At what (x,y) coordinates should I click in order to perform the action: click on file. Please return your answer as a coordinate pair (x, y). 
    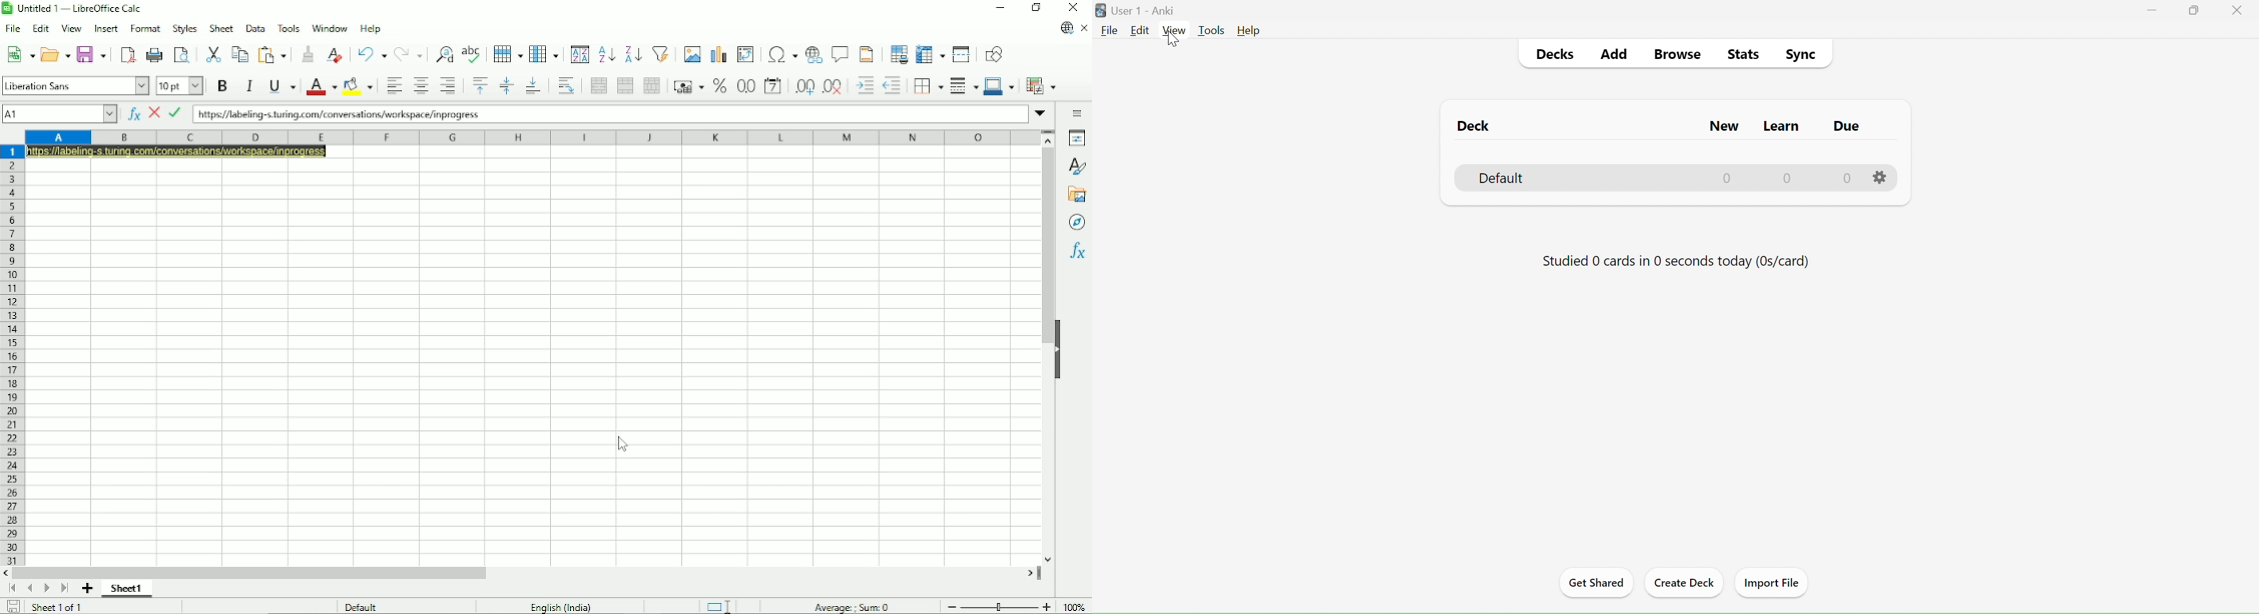
    Looking at the image, I should click on (1110, 30).